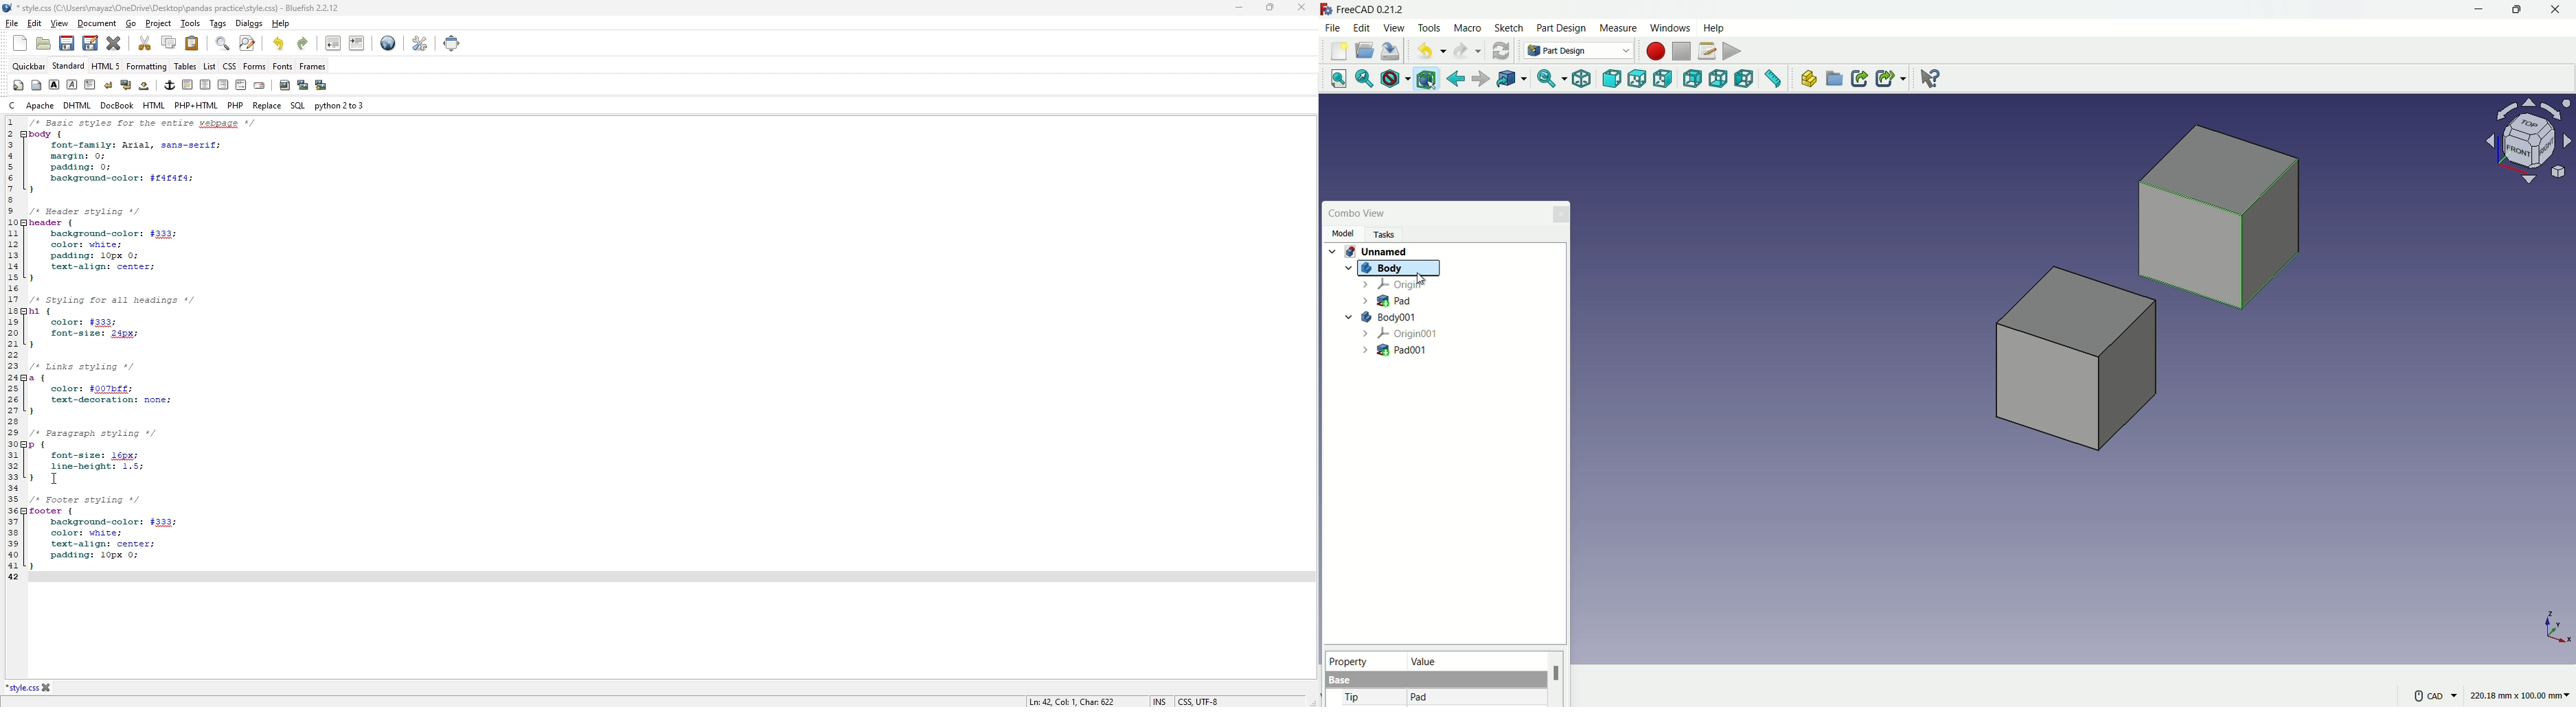 The width and height of the screenshot is (2576, 728). Describe the element at coordinates (356, 43) in the screenshot. I see `indent` at that location.